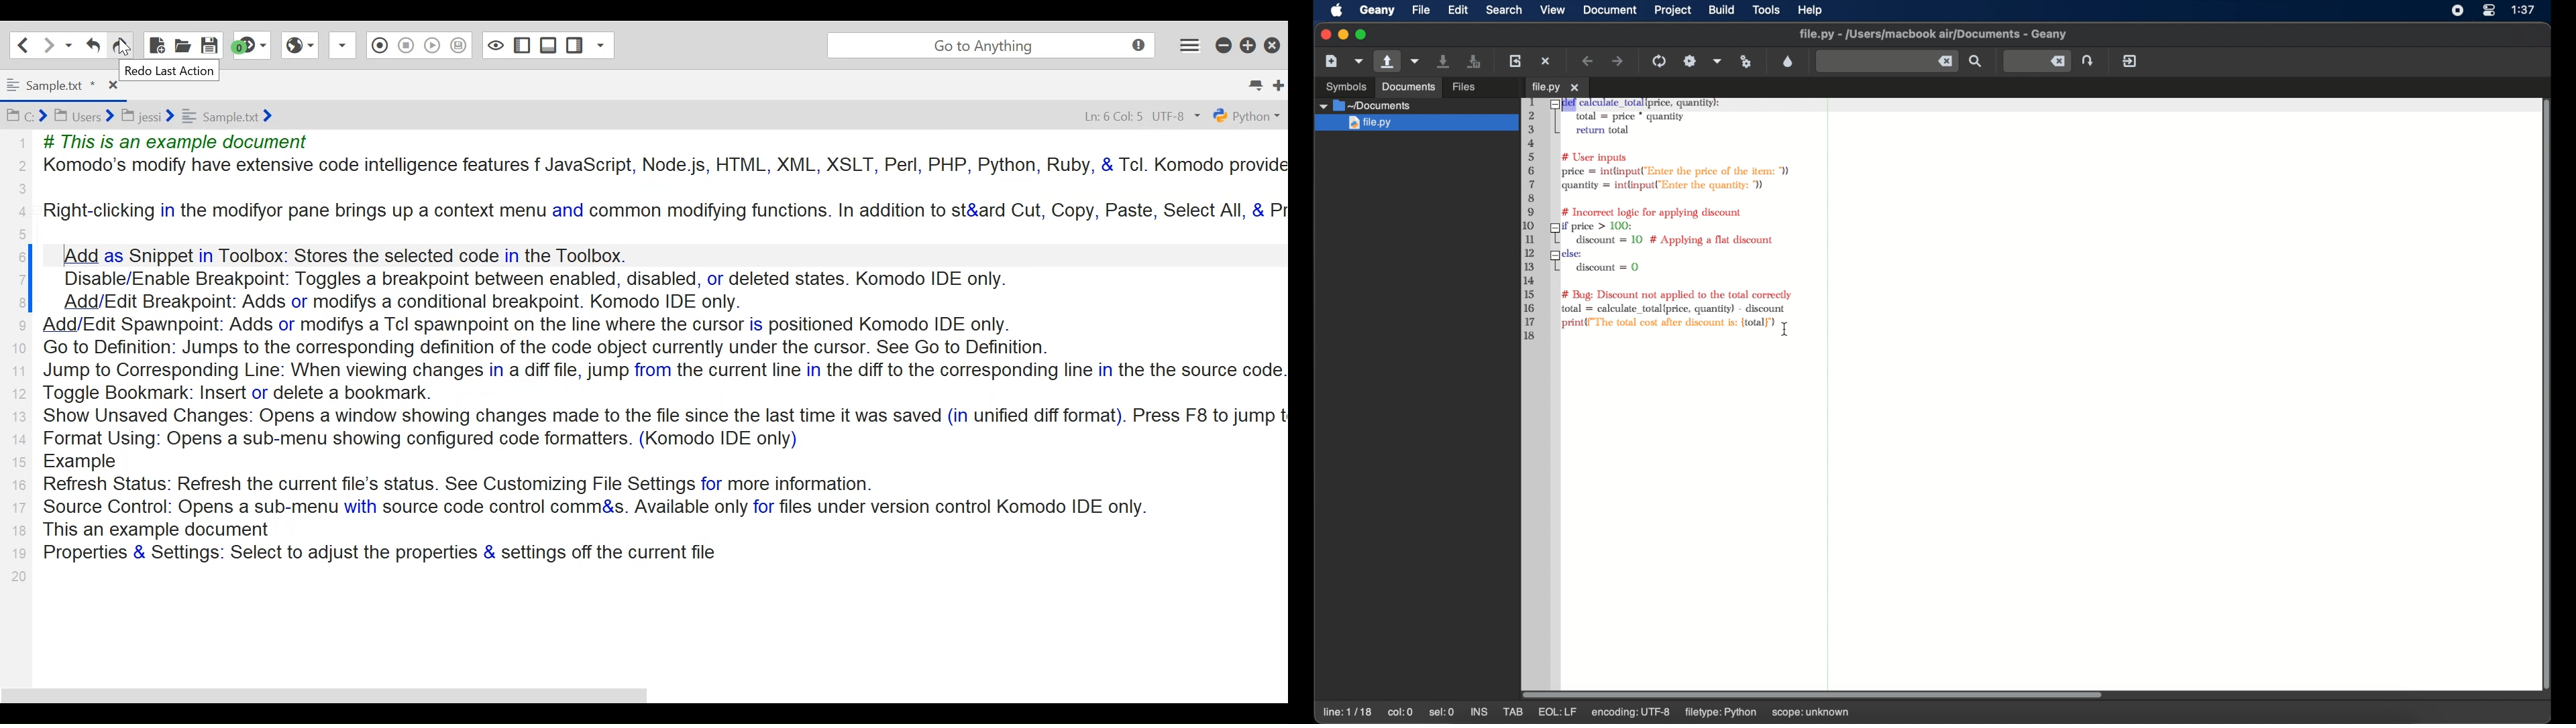 The width and height of the screenshot is (2576, 728). Describe the element at coordinates (433, 45) in the screenshot. I see `Play last Macro` at that location.